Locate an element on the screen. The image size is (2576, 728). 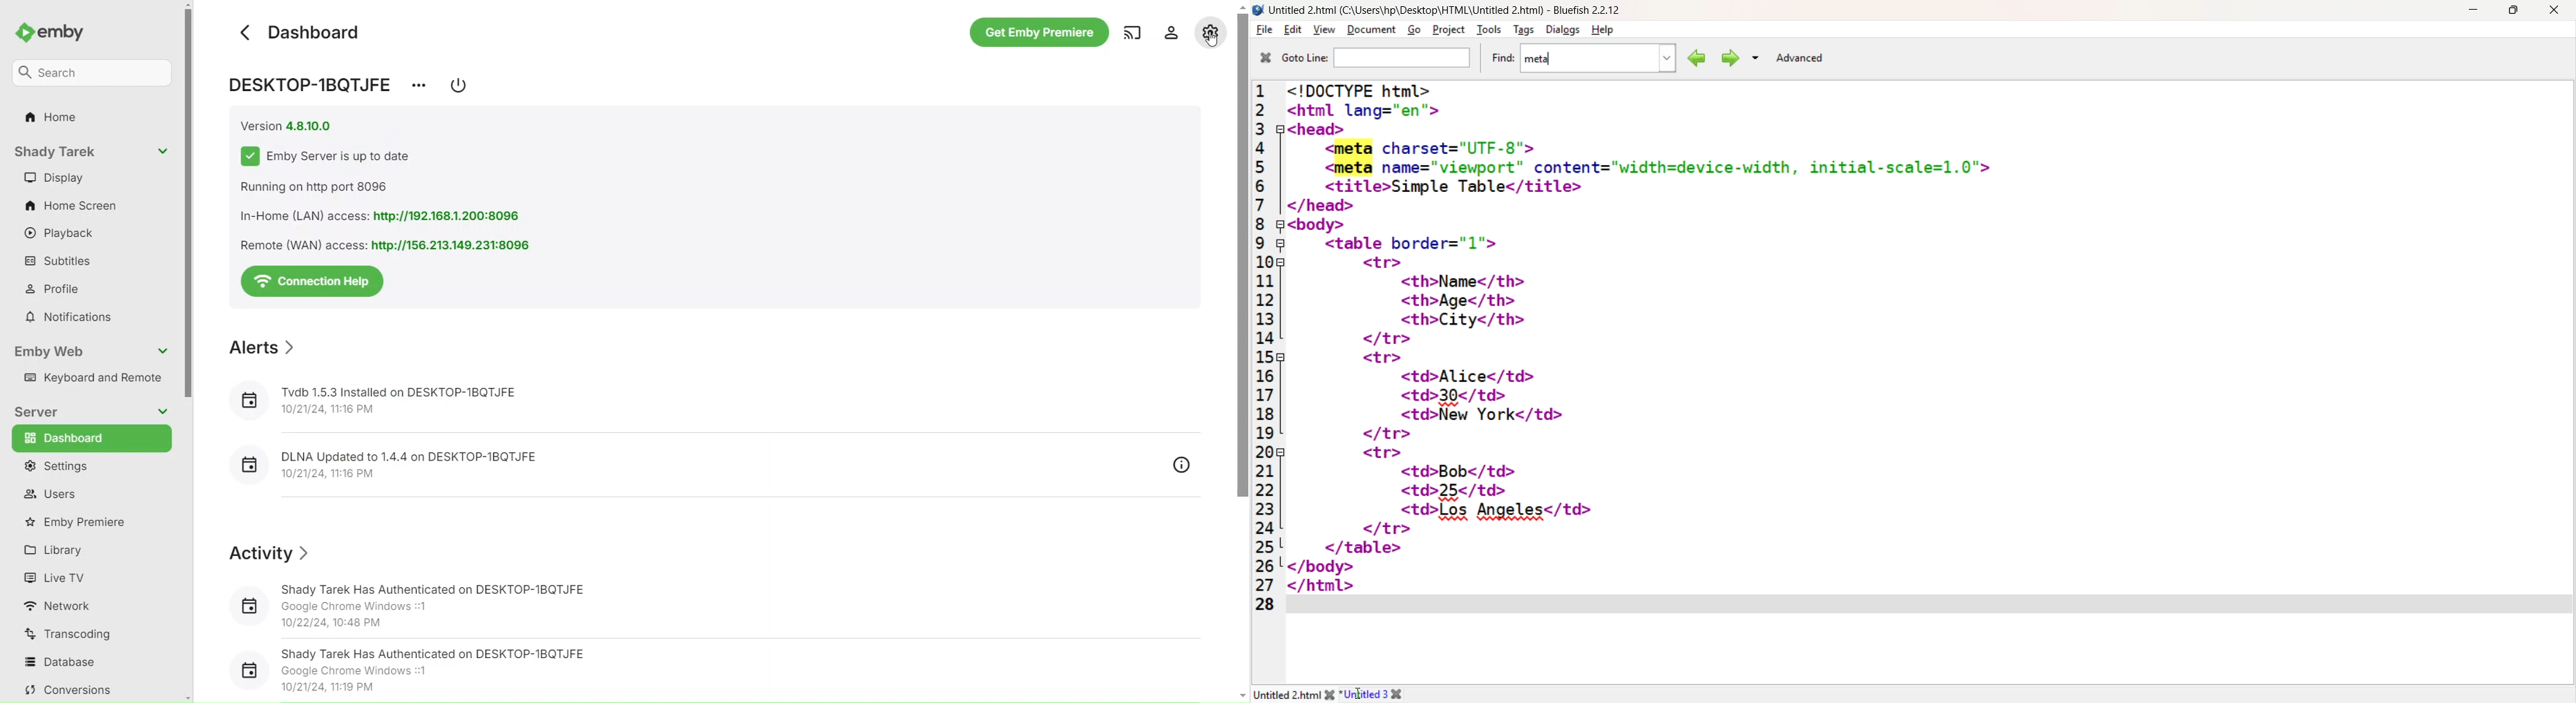
Find Next is located at coordinates (1729, 58).